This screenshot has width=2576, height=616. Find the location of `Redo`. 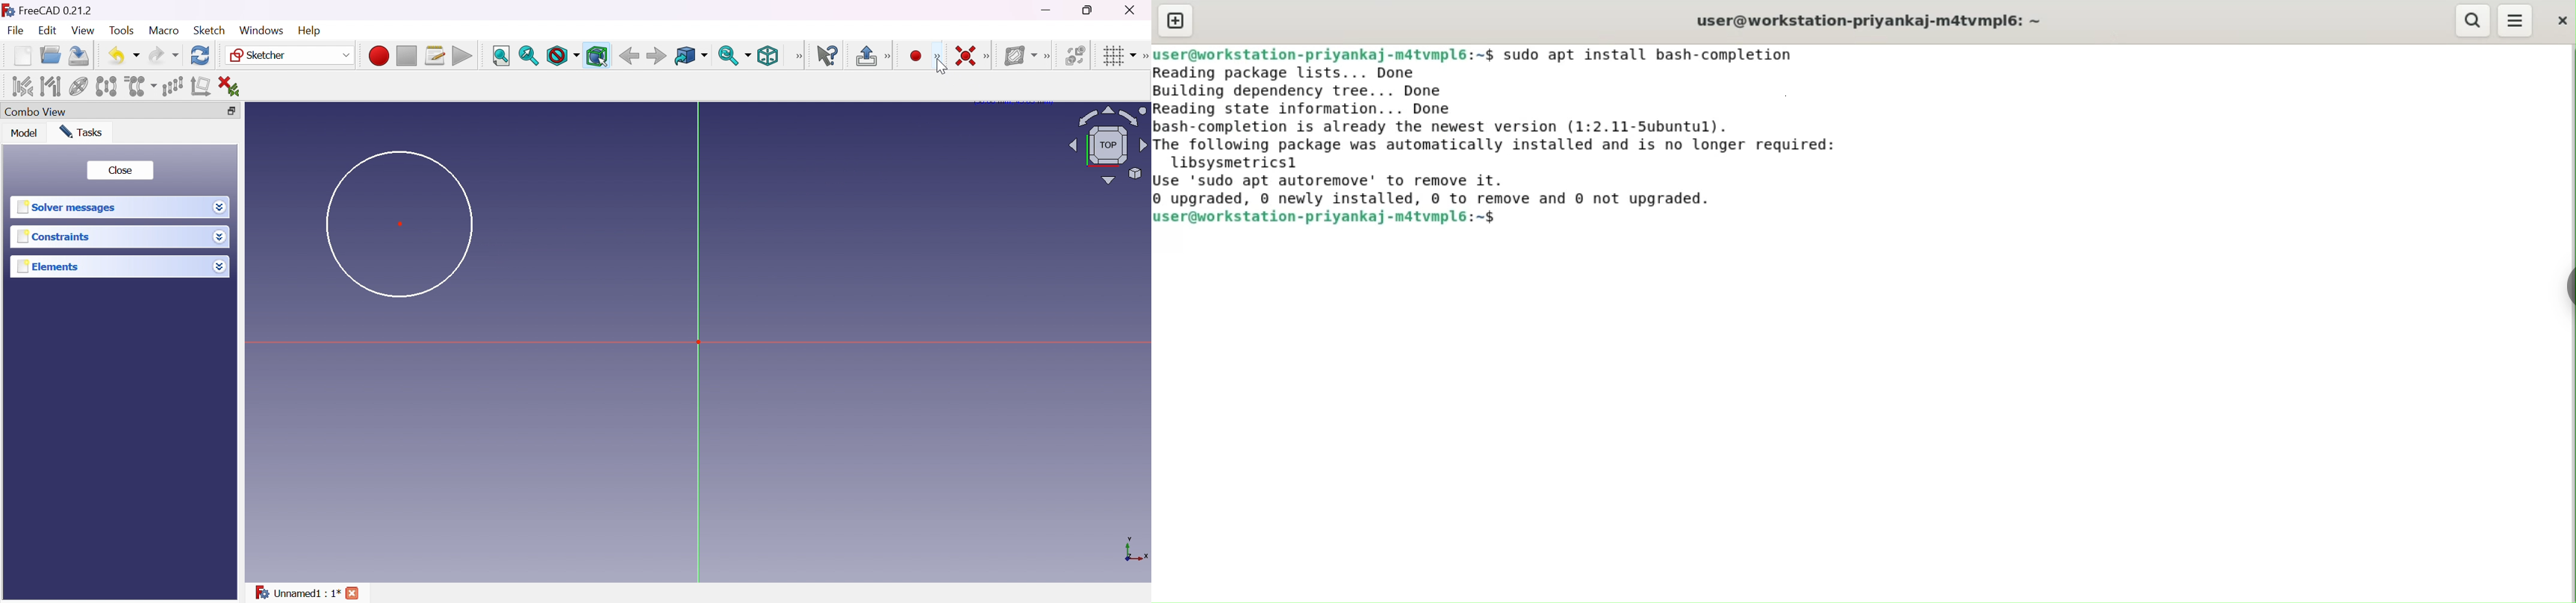

Redo is located at coordinates (164, 55).